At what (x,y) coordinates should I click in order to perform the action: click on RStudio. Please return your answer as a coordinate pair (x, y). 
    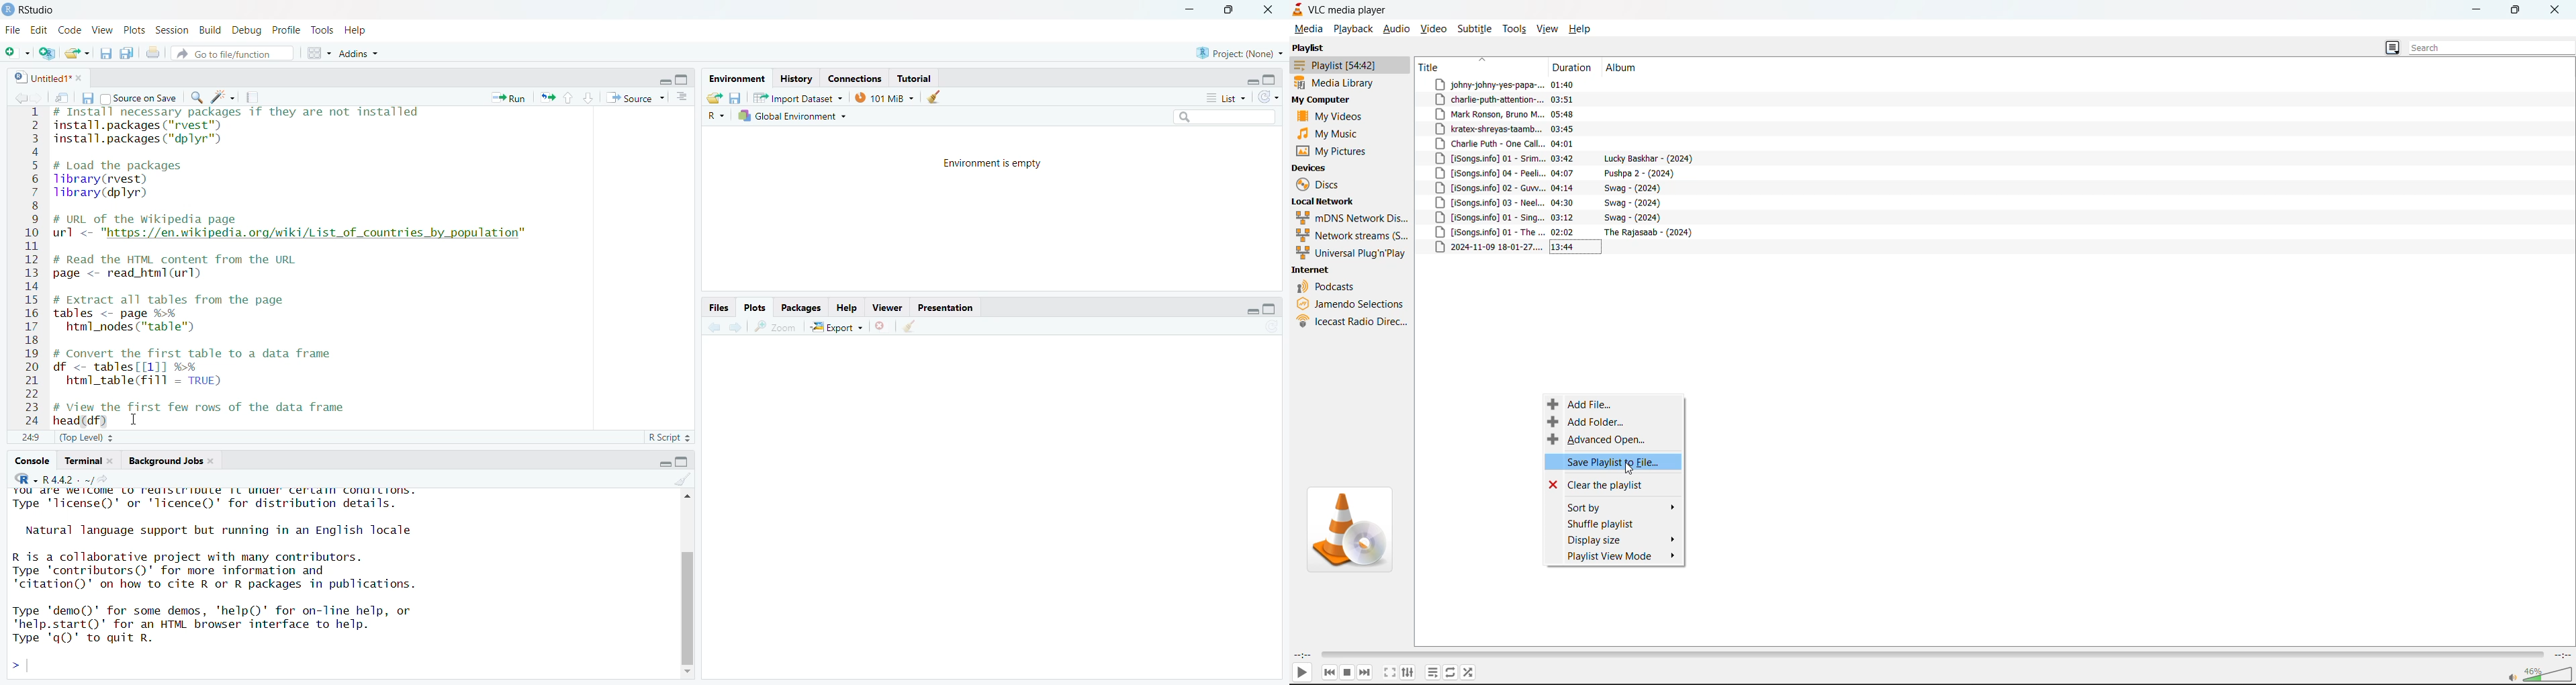
    Looking at the image, I should click on (36, 10).